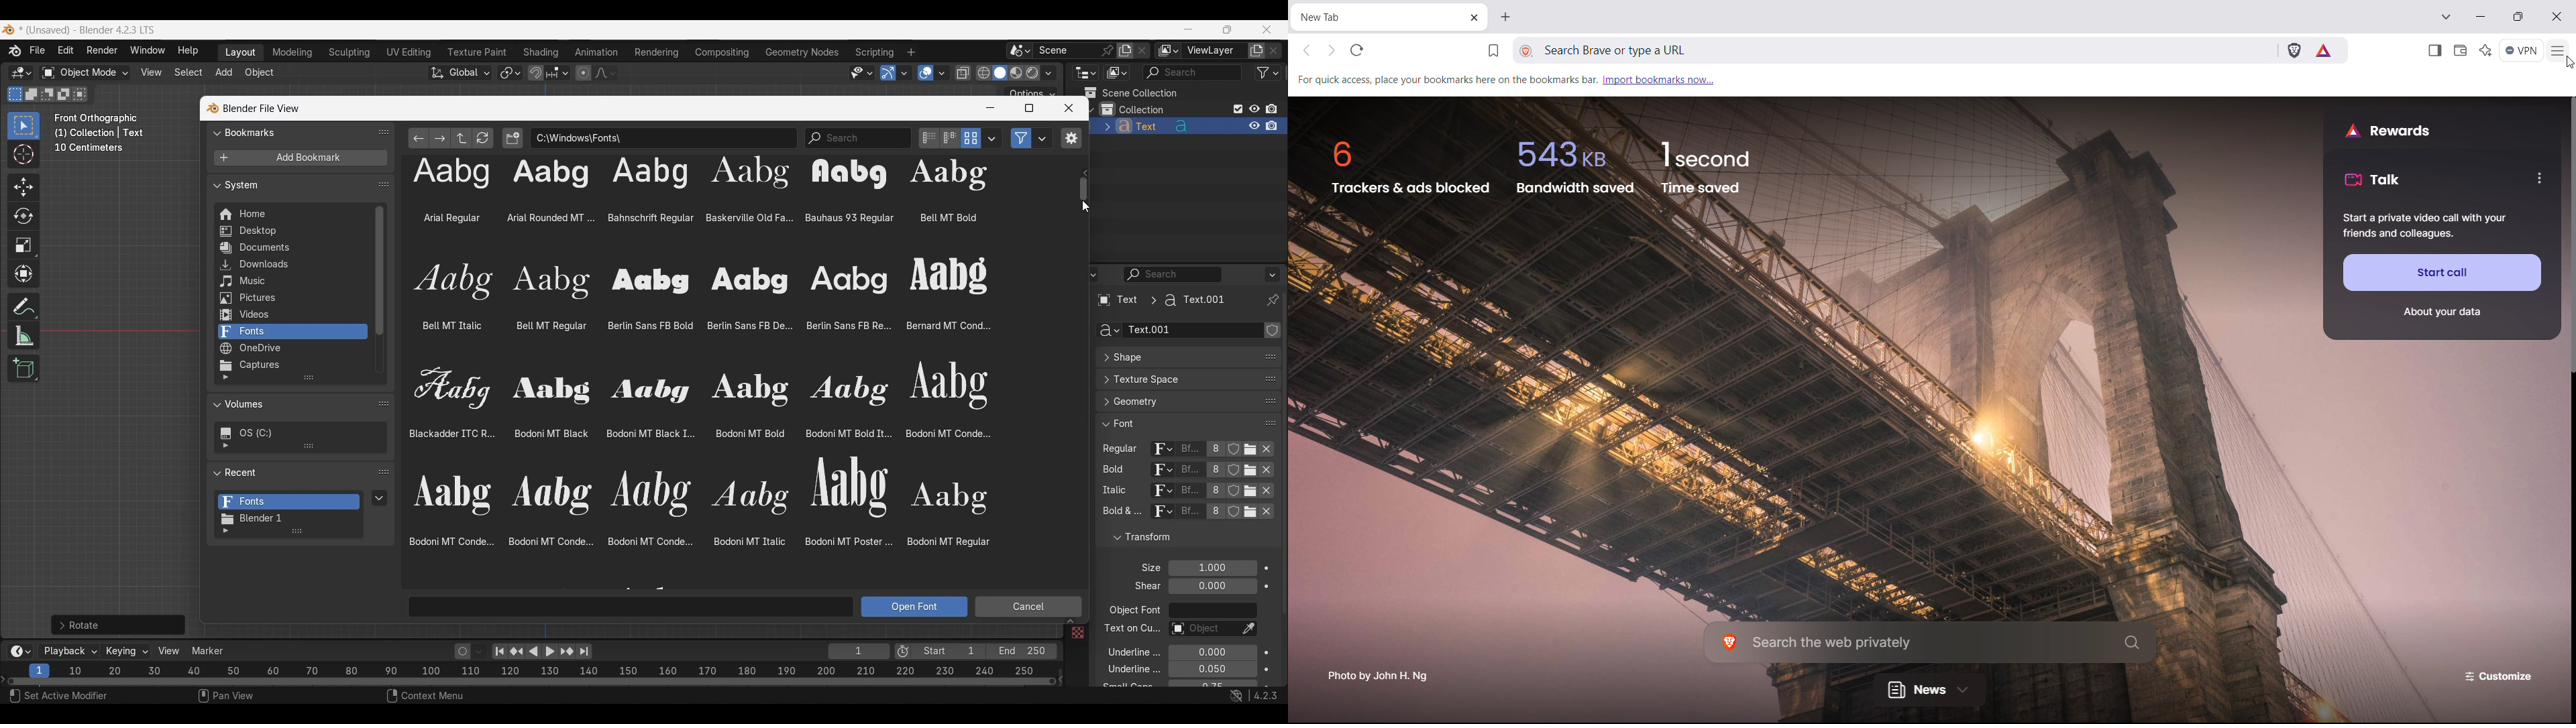 The image size is (2576, 728). What do you see at coordinates (1271, 109) in the screenshot?
I see `Disable in renders` at bounding box center [1271, 109].